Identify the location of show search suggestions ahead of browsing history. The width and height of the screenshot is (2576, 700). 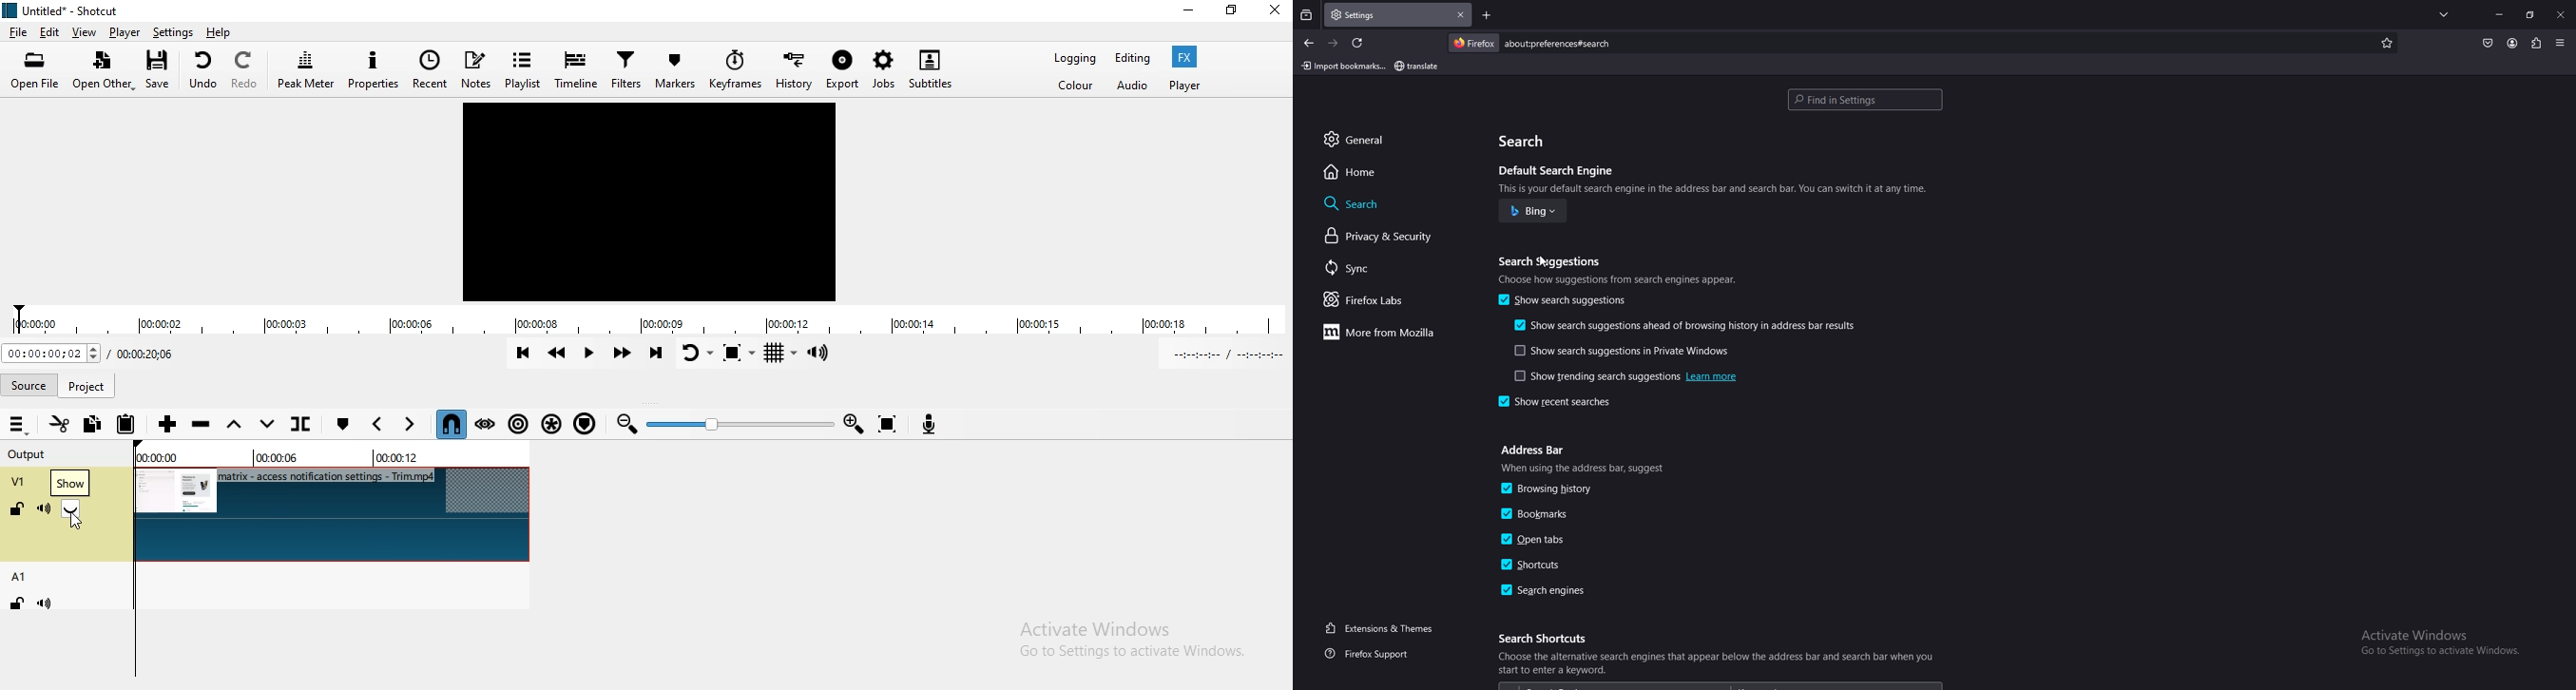
(1687, 325).